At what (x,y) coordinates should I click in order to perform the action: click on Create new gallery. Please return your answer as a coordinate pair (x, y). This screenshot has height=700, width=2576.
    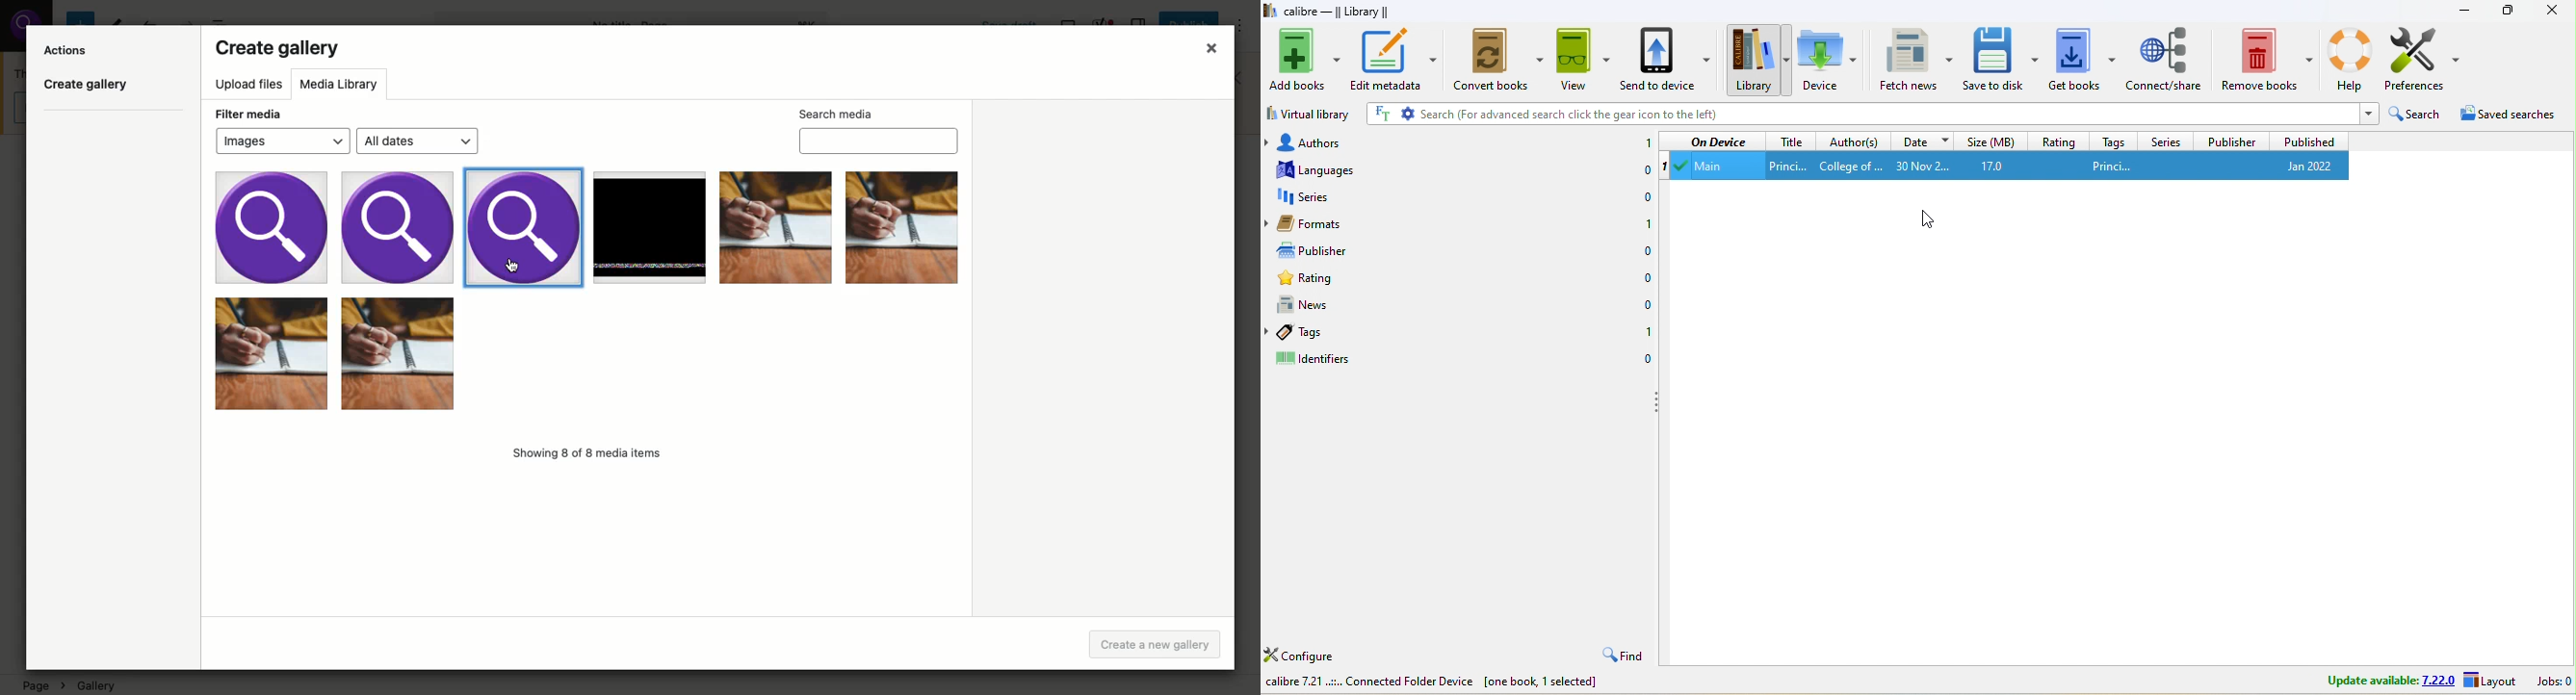
    Looking at the image, I should click on (1156, 645).